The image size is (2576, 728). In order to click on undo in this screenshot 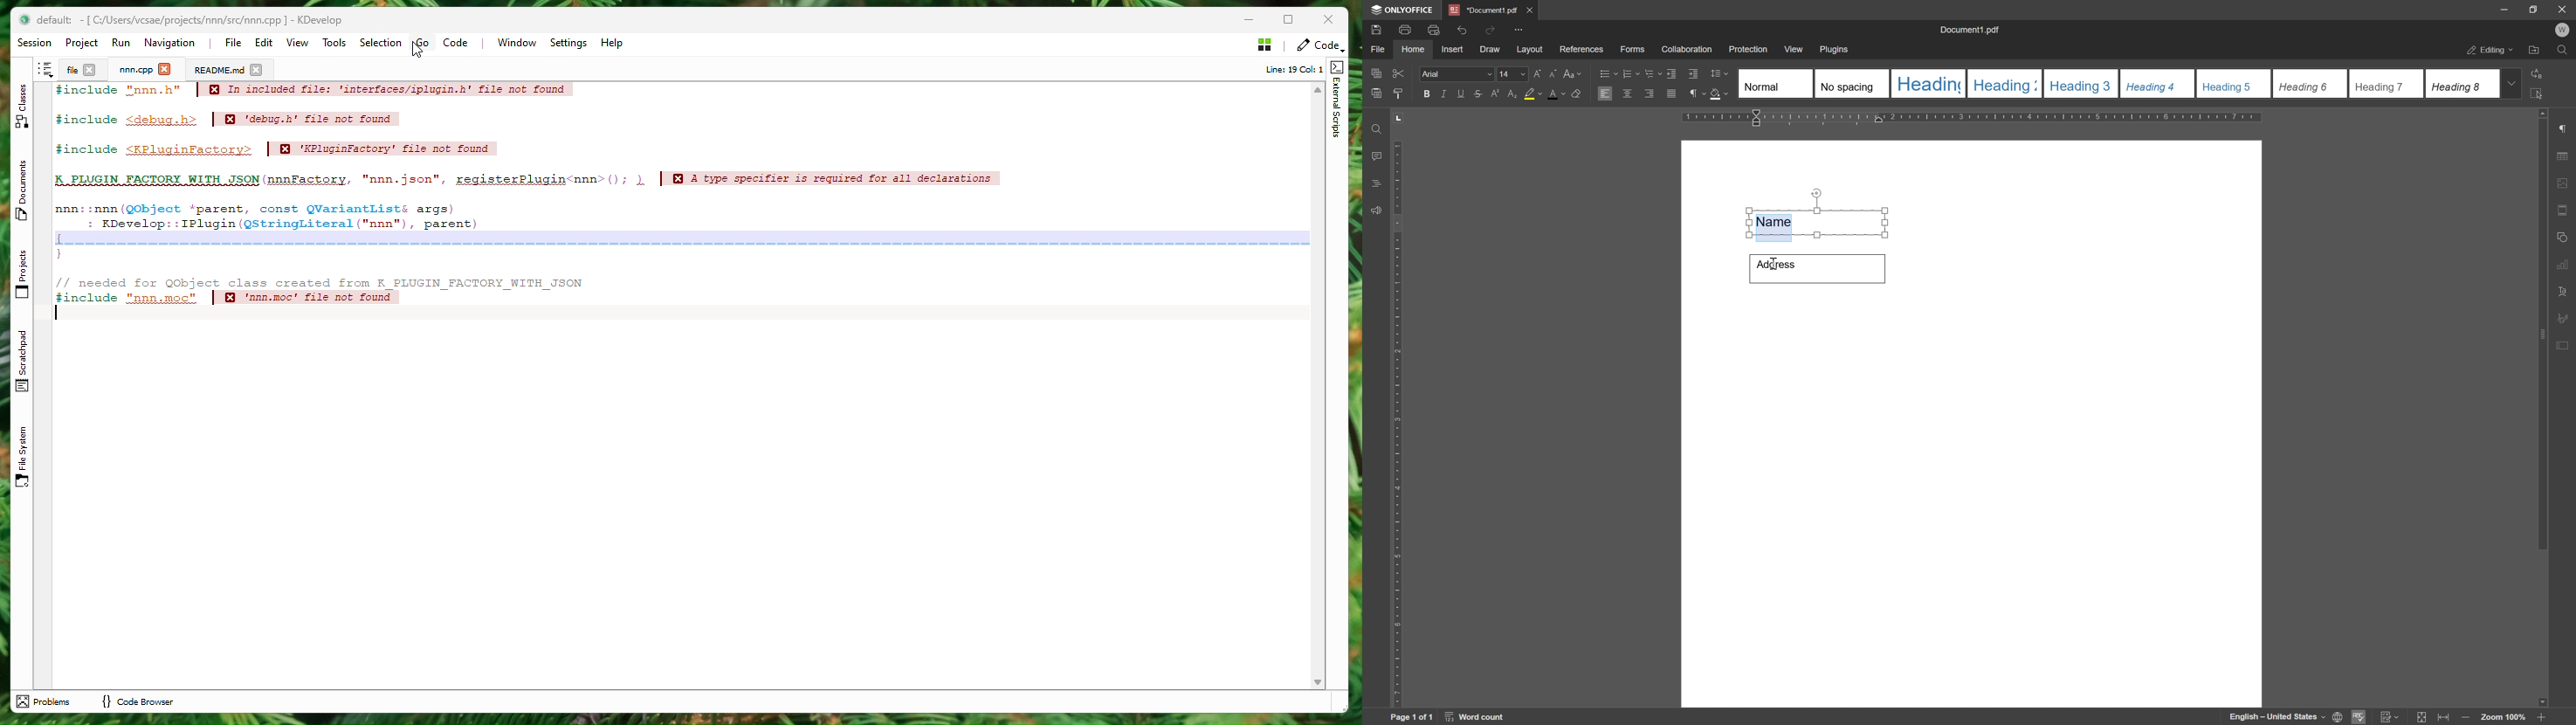, I will do `click(1462, 28)`.